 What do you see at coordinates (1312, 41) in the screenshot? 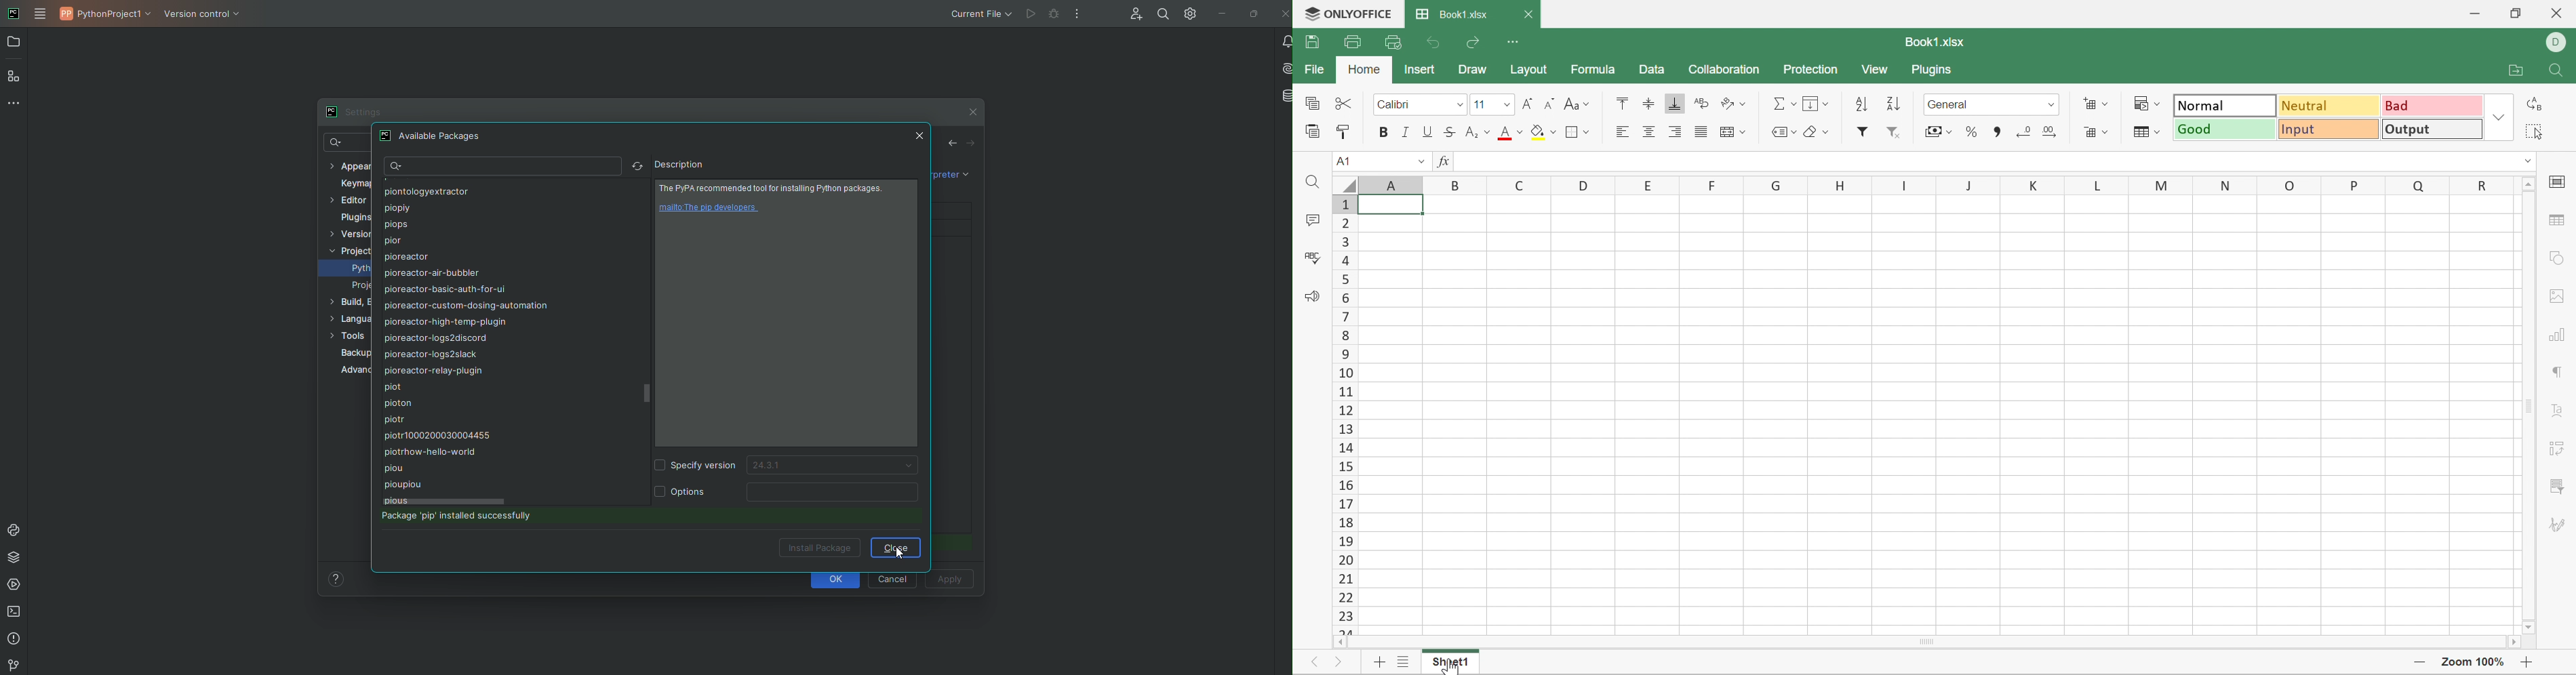
I see `Save` at bounding box center [1312, 41].